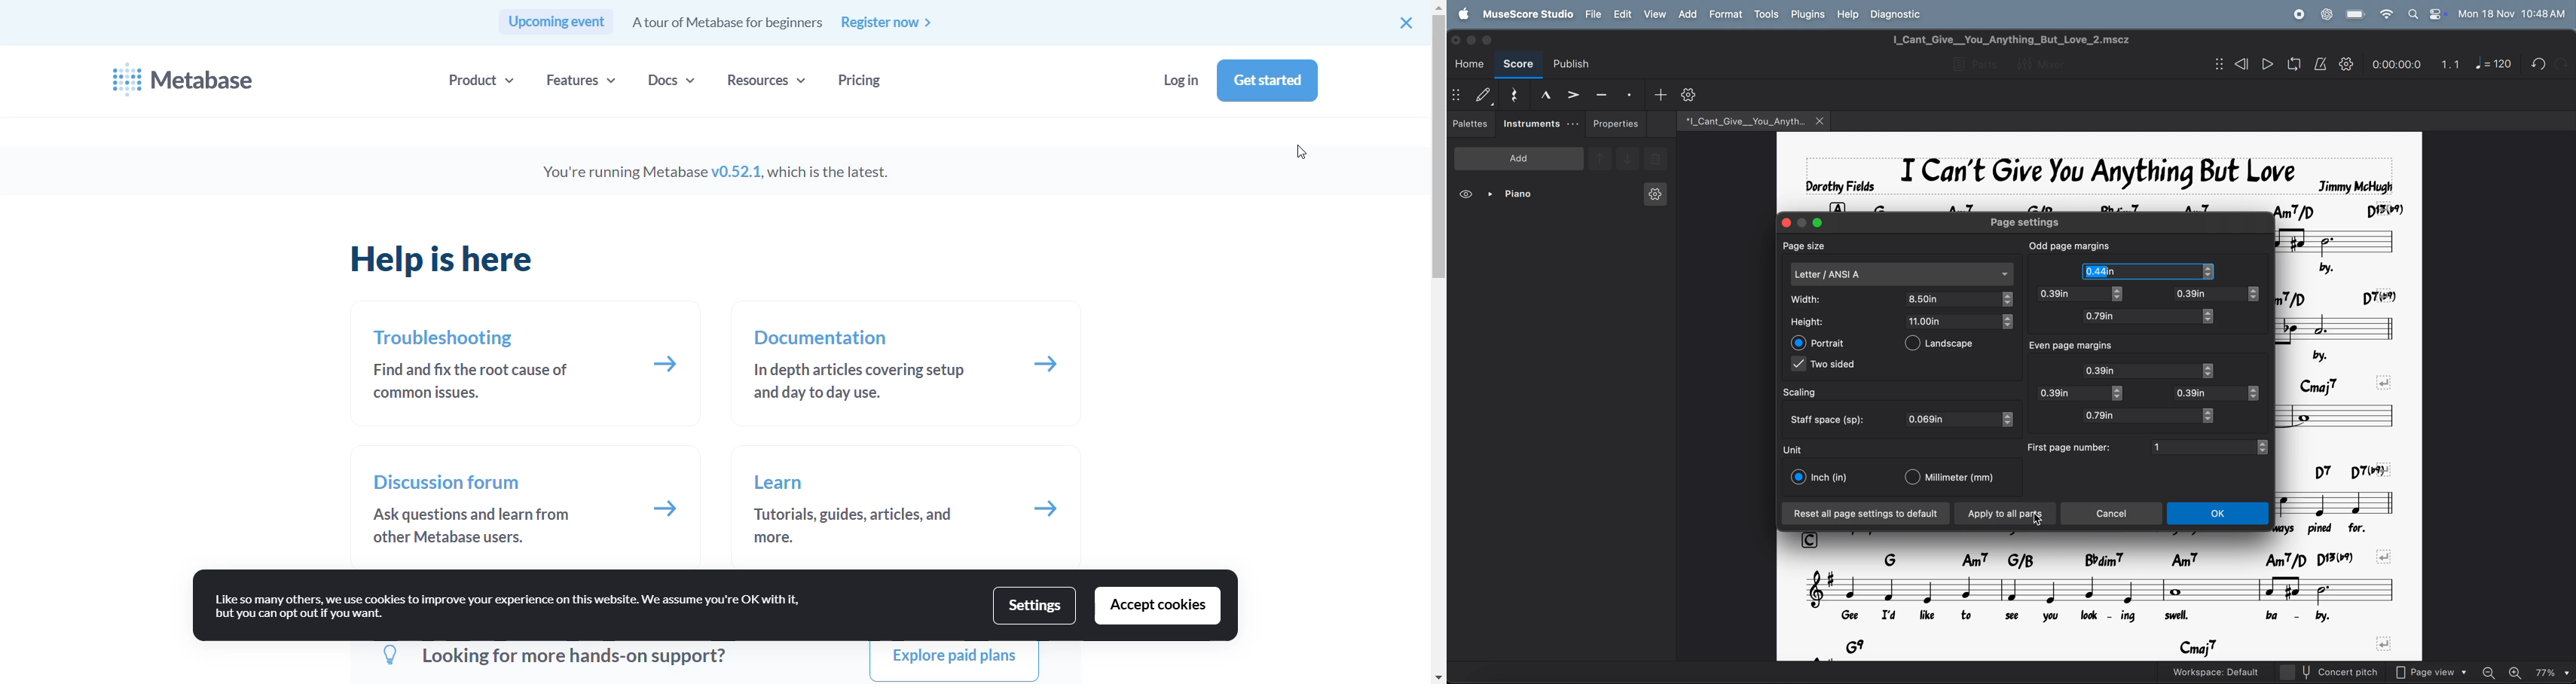 This screenshot has height=700, width=2576. I want to click on battery, so click(2356, 15).